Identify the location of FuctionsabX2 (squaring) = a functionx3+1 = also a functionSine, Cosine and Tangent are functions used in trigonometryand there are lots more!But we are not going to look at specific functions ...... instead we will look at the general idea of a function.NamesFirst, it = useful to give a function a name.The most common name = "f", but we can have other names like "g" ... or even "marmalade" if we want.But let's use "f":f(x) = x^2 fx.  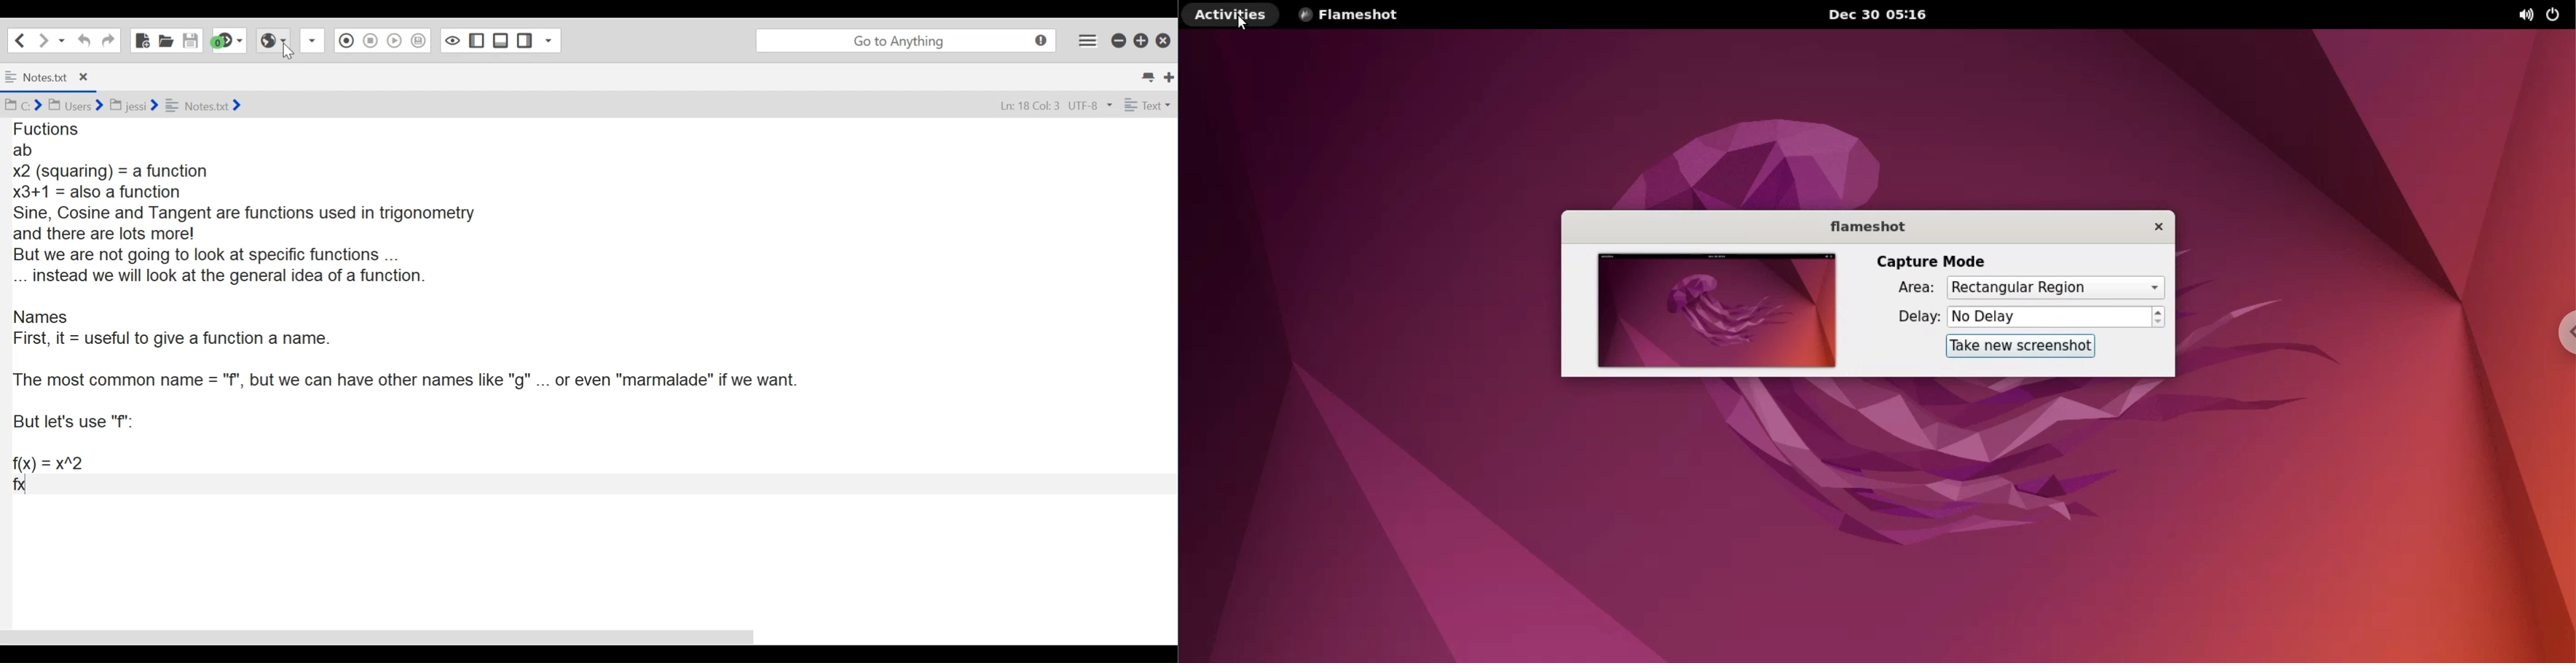
(417, 310).